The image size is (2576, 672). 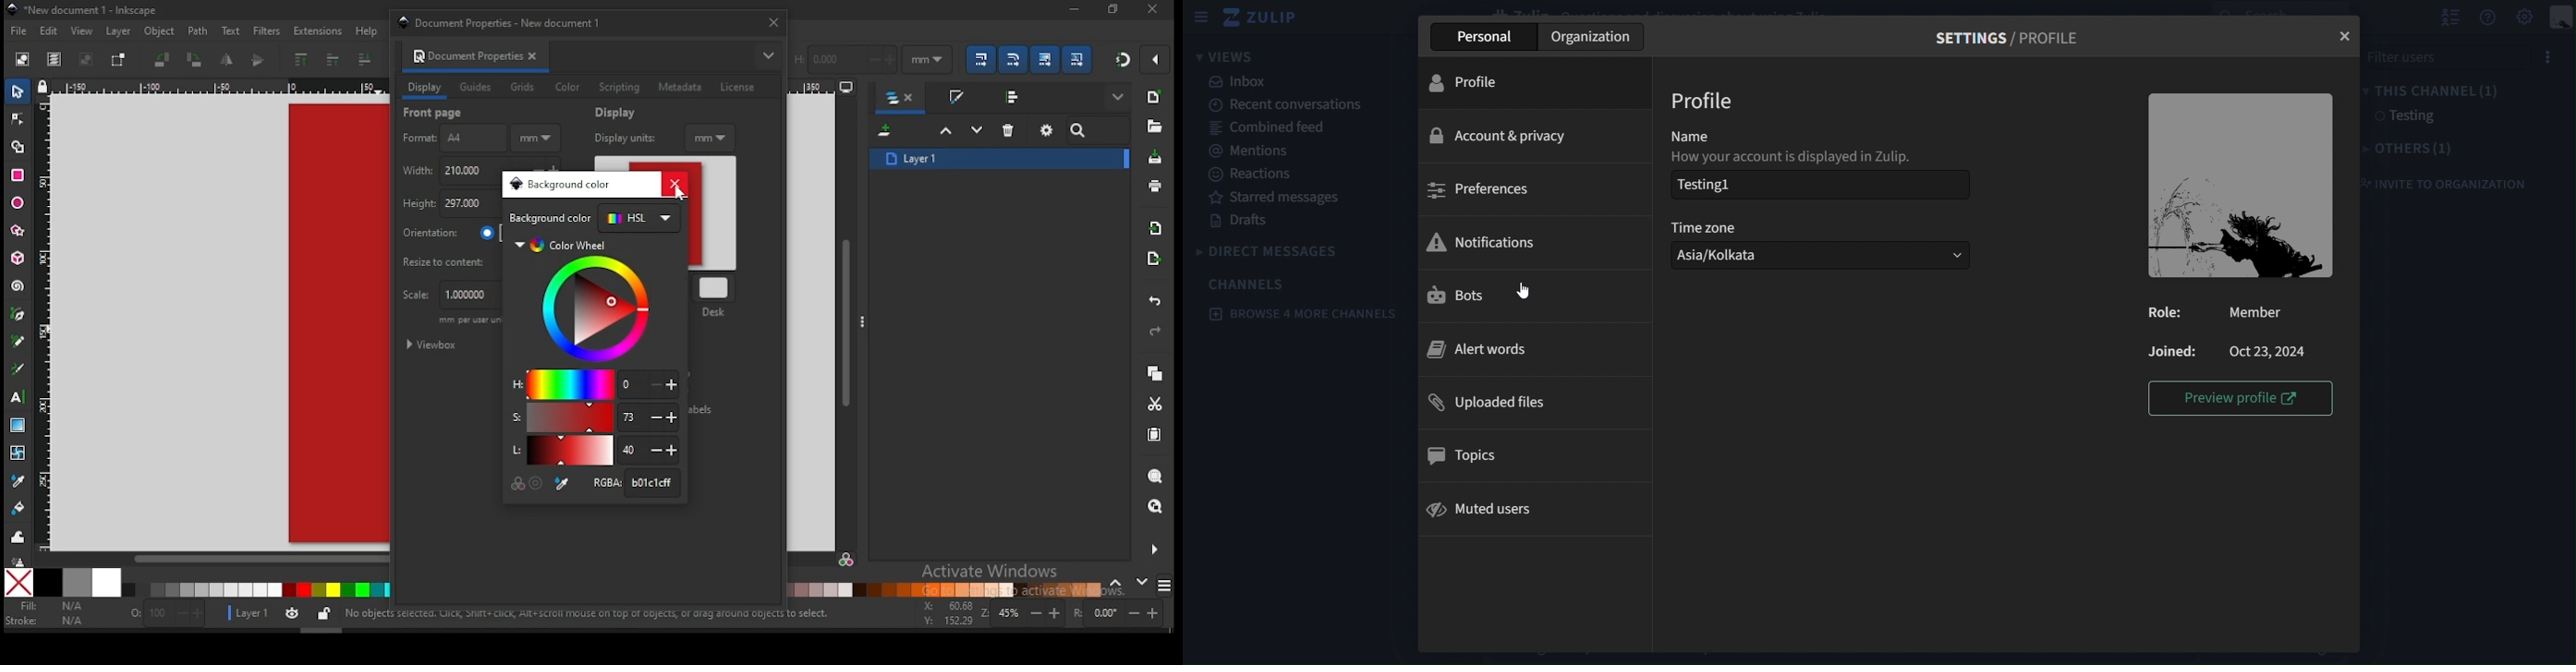 What do you see at coordinates (218, 89) in the screenshot?
I see `horizontal ruler` at bounding box center [218, 89].